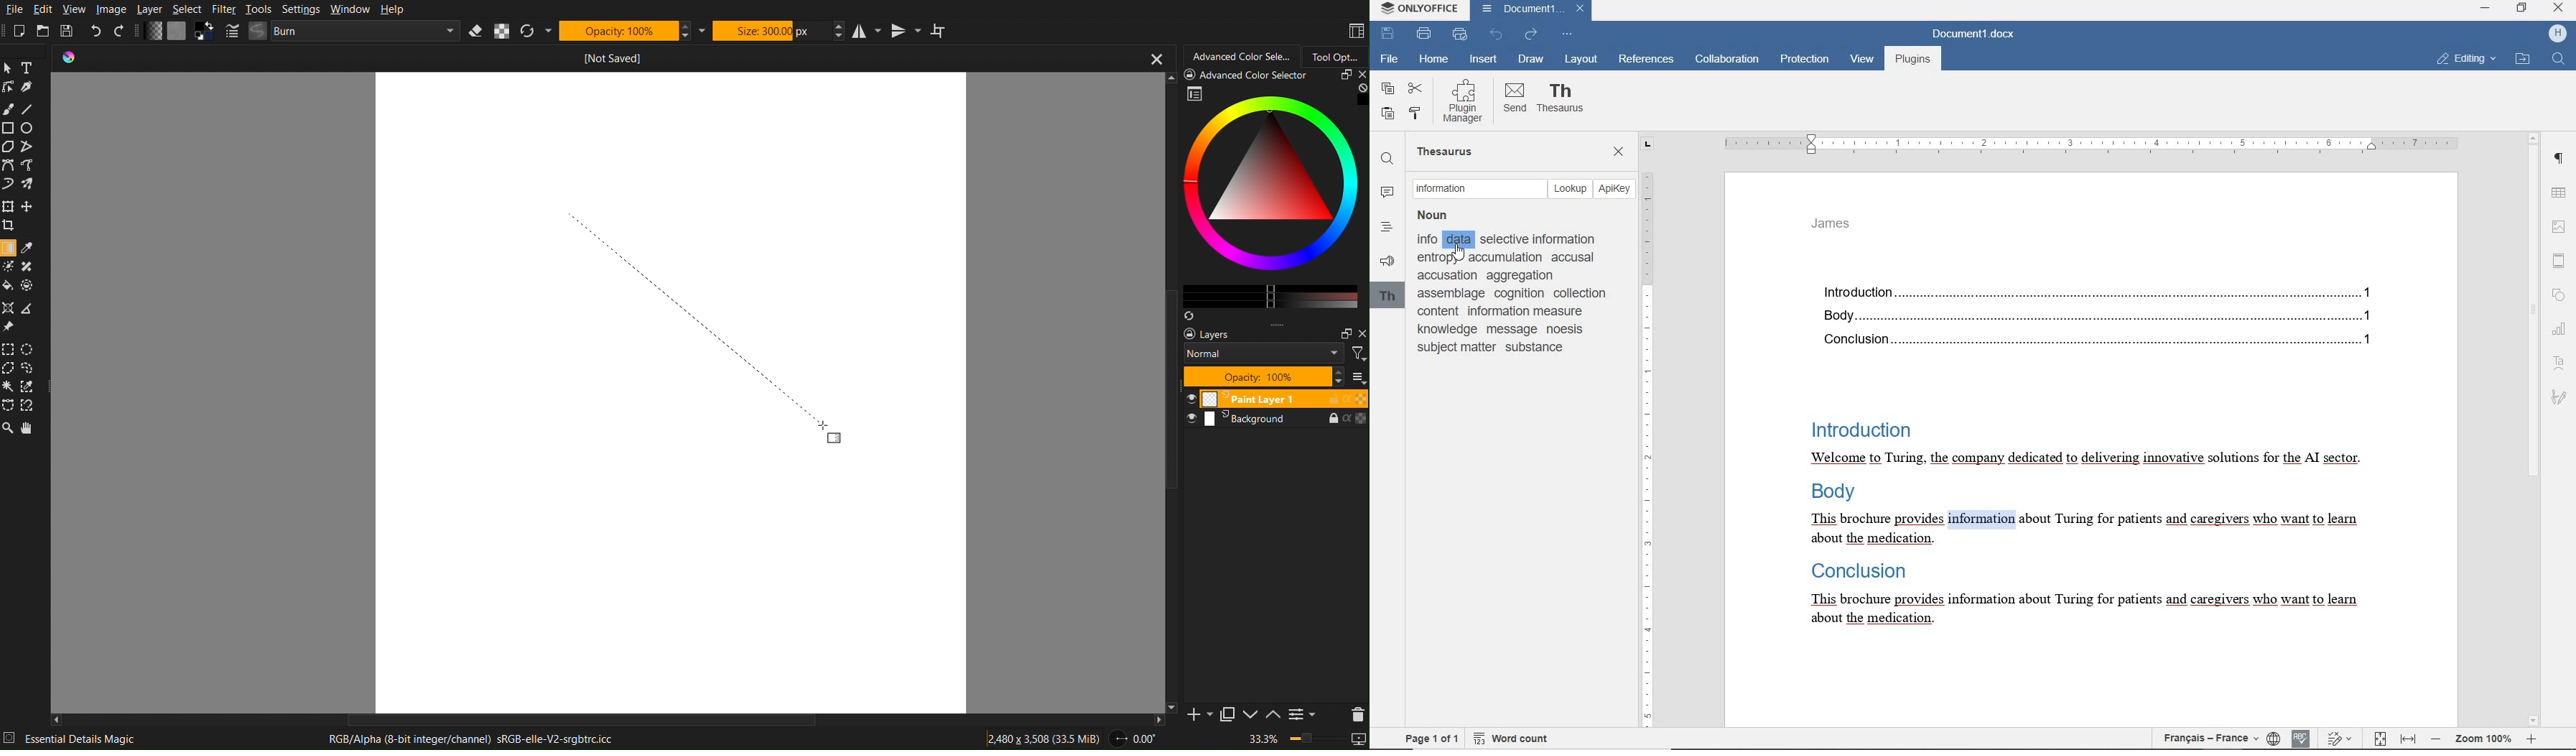 This screenshot has width=2576, height=756. Describe the element at coordinates (298, 9) in the screenshot. I see `Settings` at that location.